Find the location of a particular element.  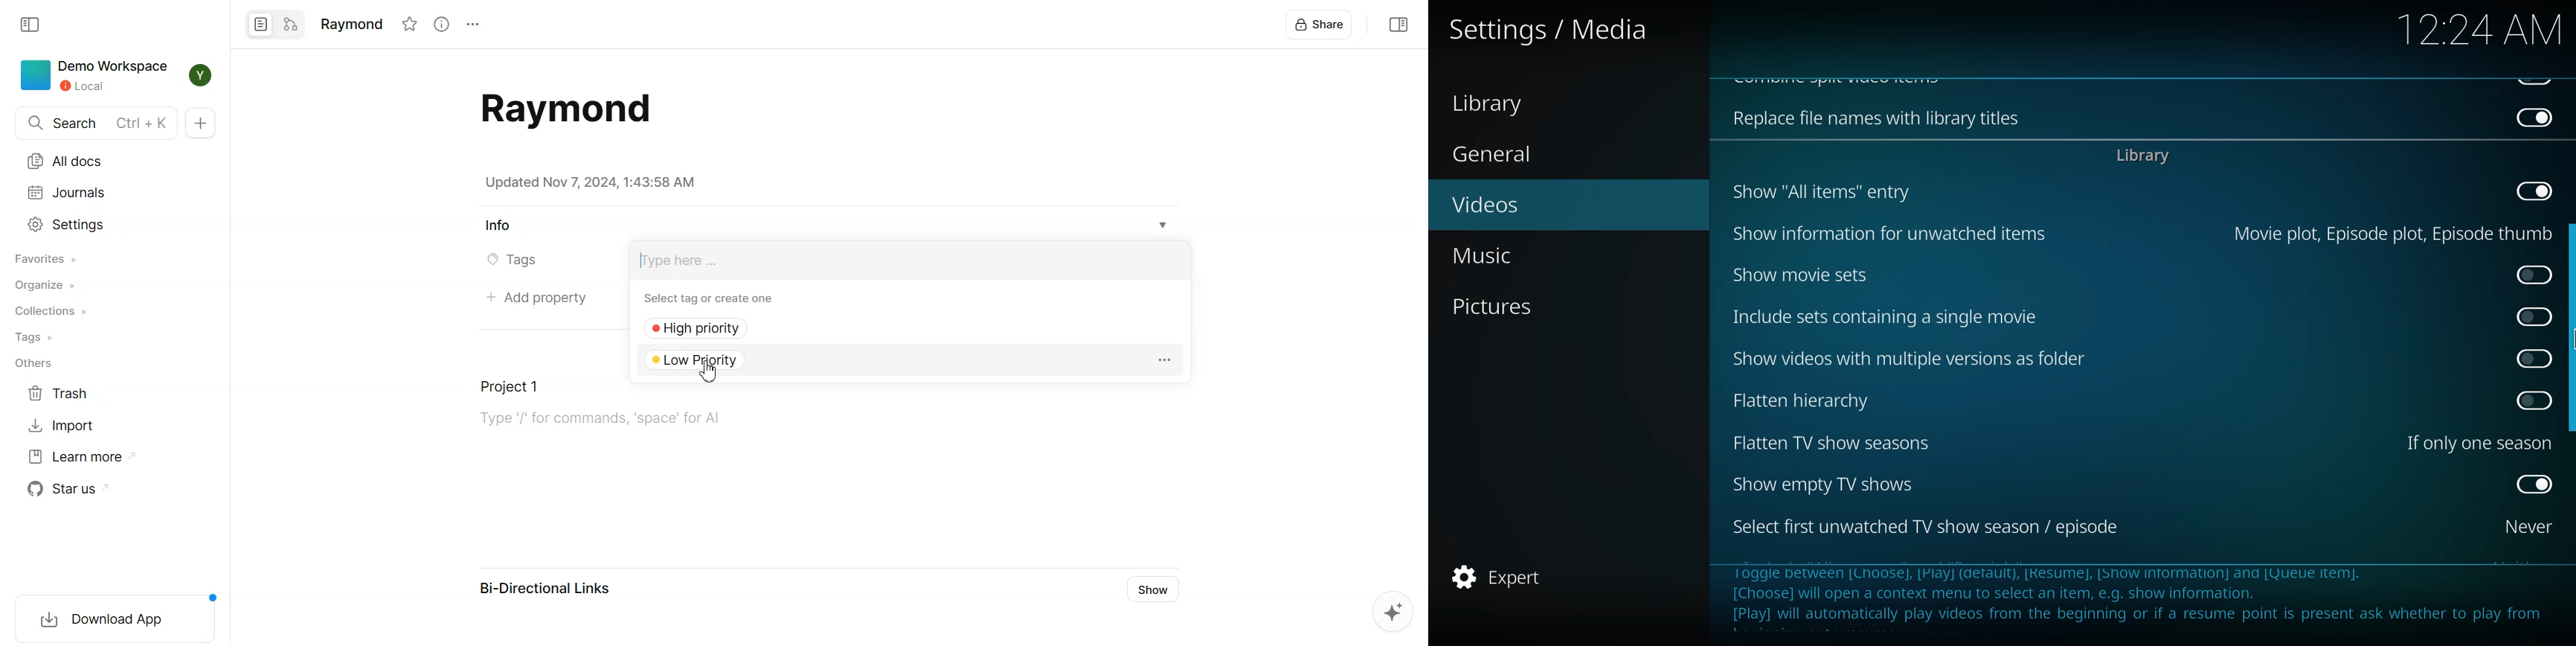

replace is located at coordinates (1869, 120).